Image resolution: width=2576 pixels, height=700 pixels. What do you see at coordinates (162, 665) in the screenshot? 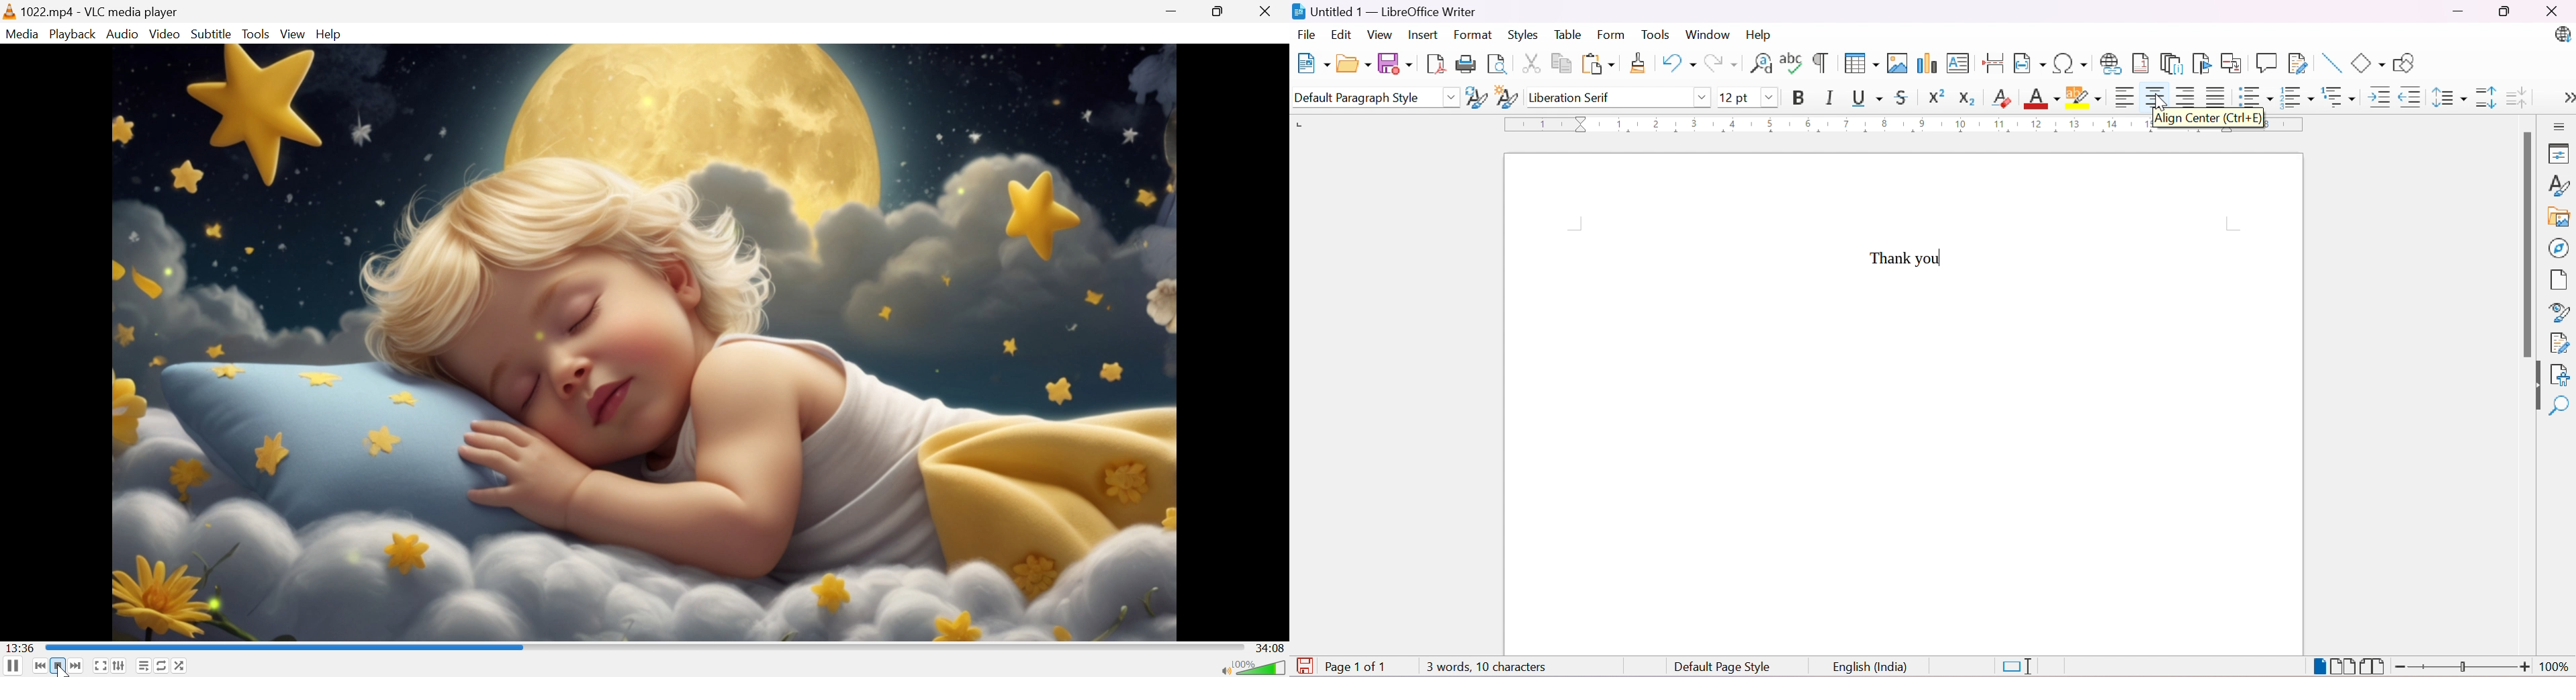
I see `Click to toggle between loop all, loop one and no loop` at bounding box center [162, 665].